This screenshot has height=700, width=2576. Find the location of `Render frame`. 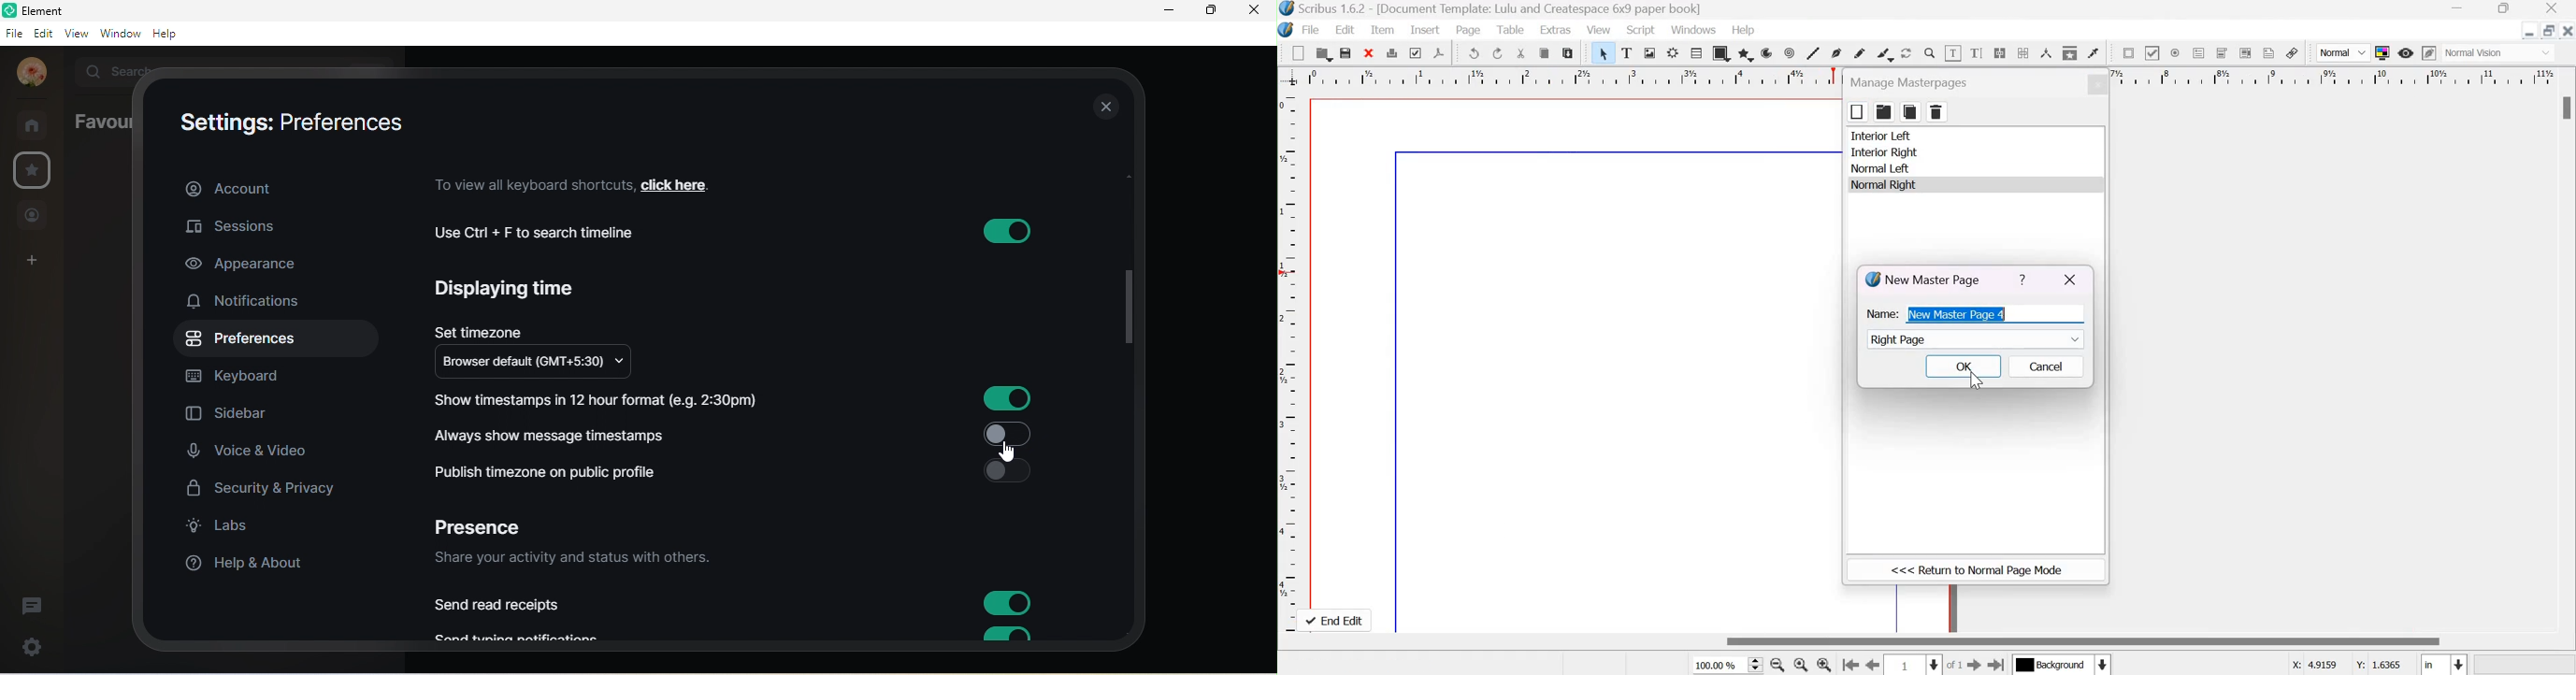

Render frame is located at coordinates (1672, 53).